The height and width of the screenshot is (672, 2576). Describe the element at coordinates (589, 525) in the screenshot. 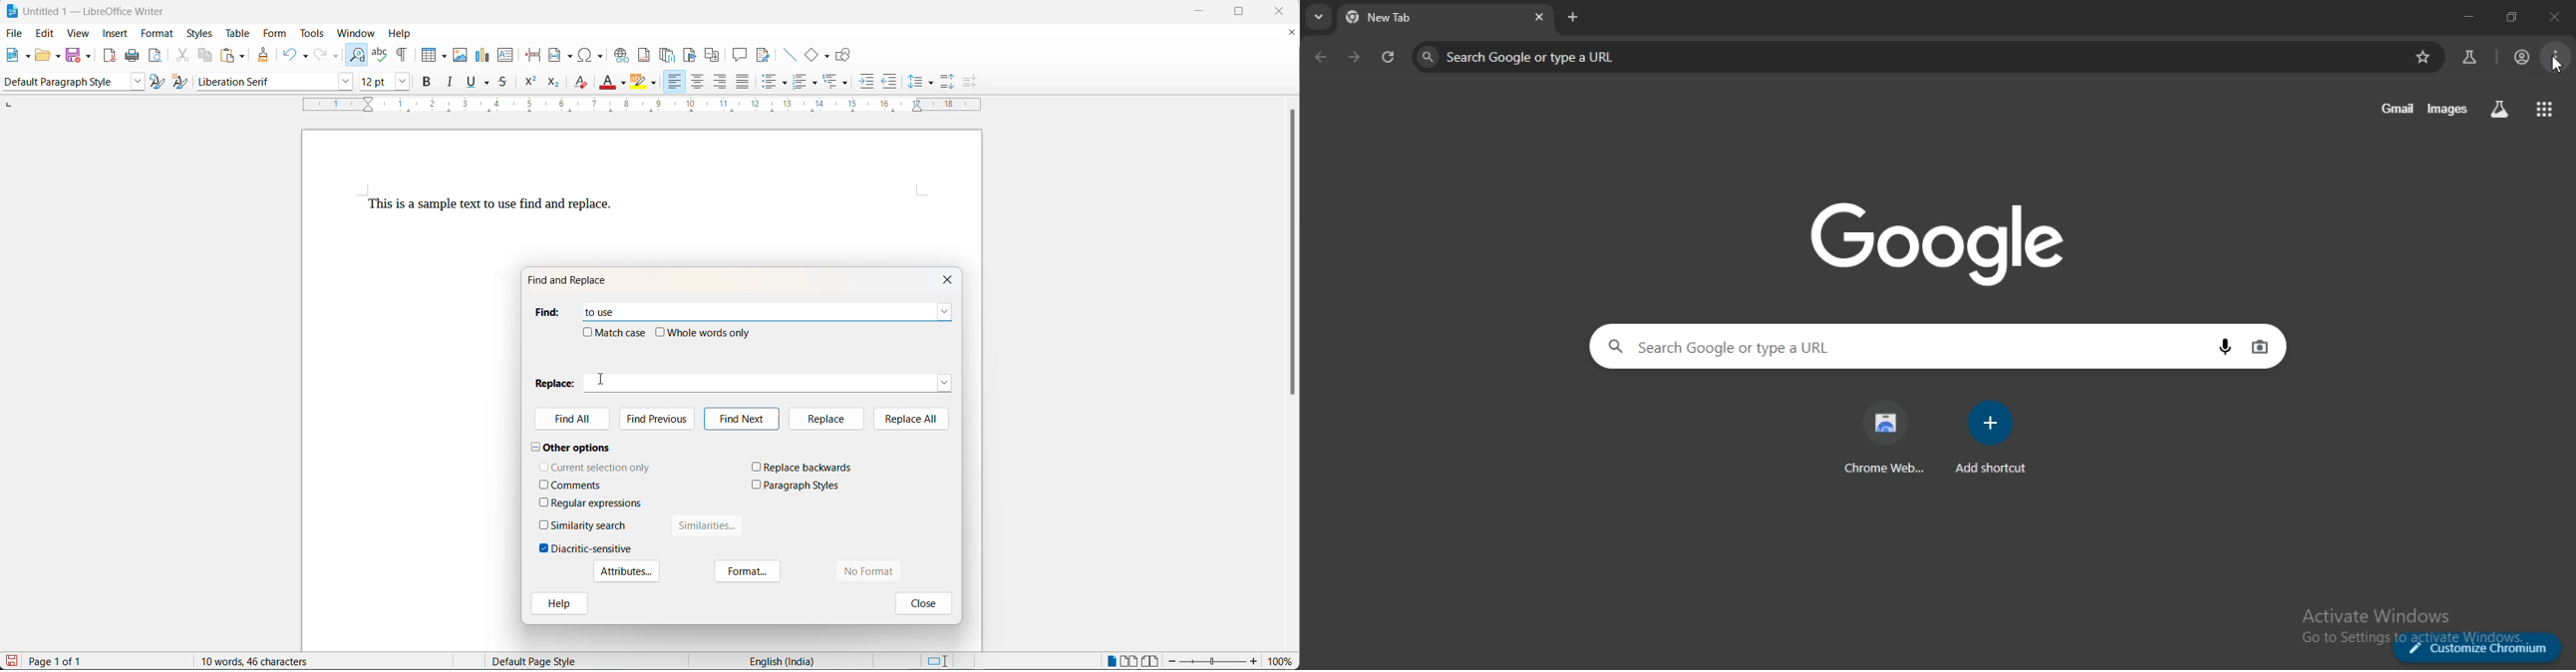

I see `similarity search` at that location.